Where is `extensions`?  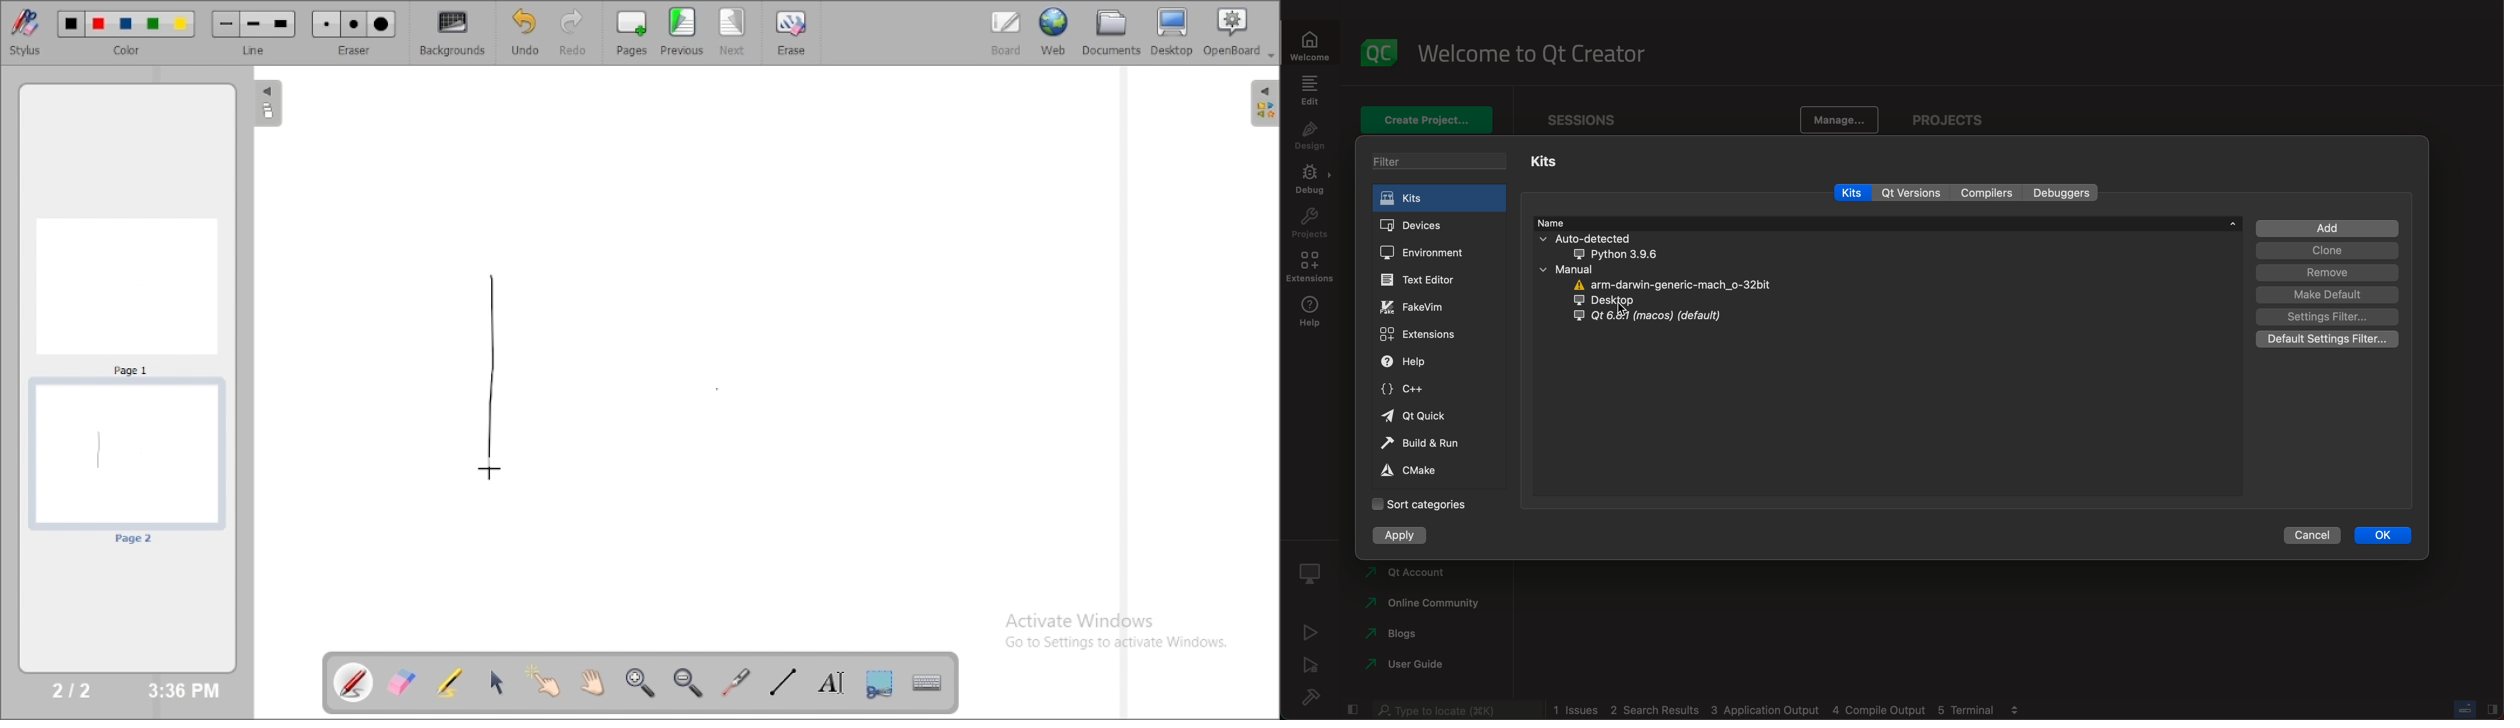
extensions is located at coordinates (1421, 336).